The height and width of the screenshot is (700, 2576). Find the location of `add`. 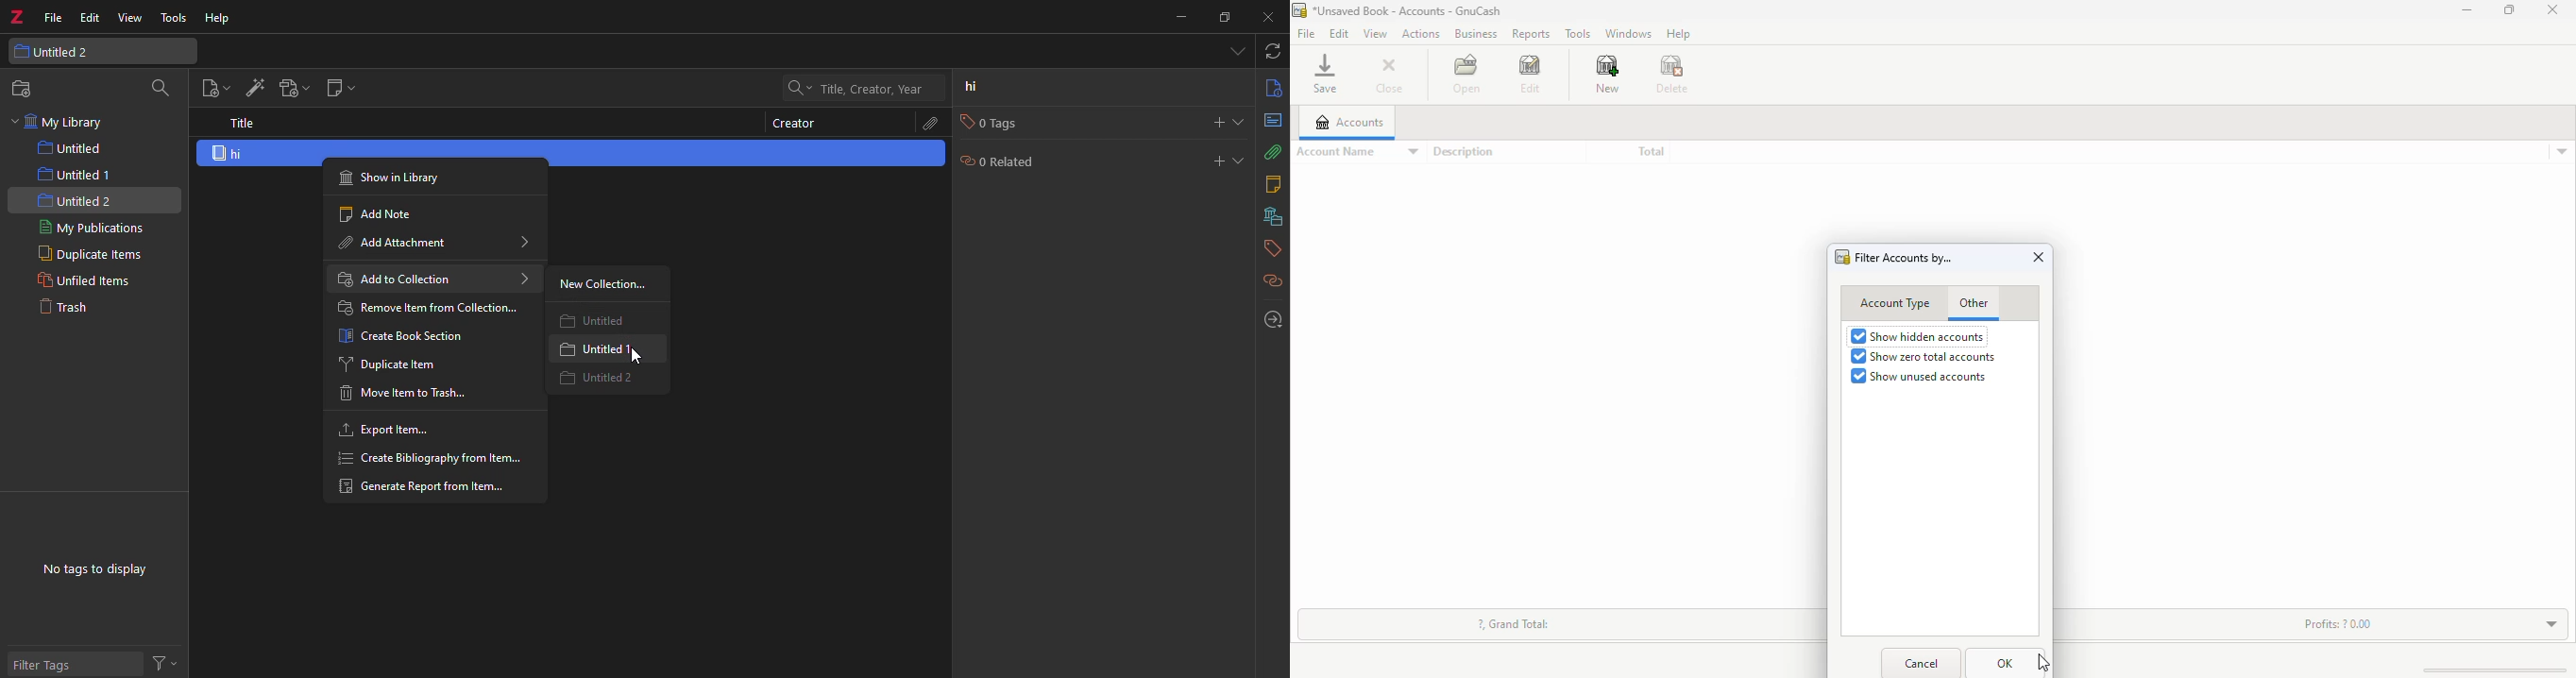

add is located at coordinates (1212, 121).